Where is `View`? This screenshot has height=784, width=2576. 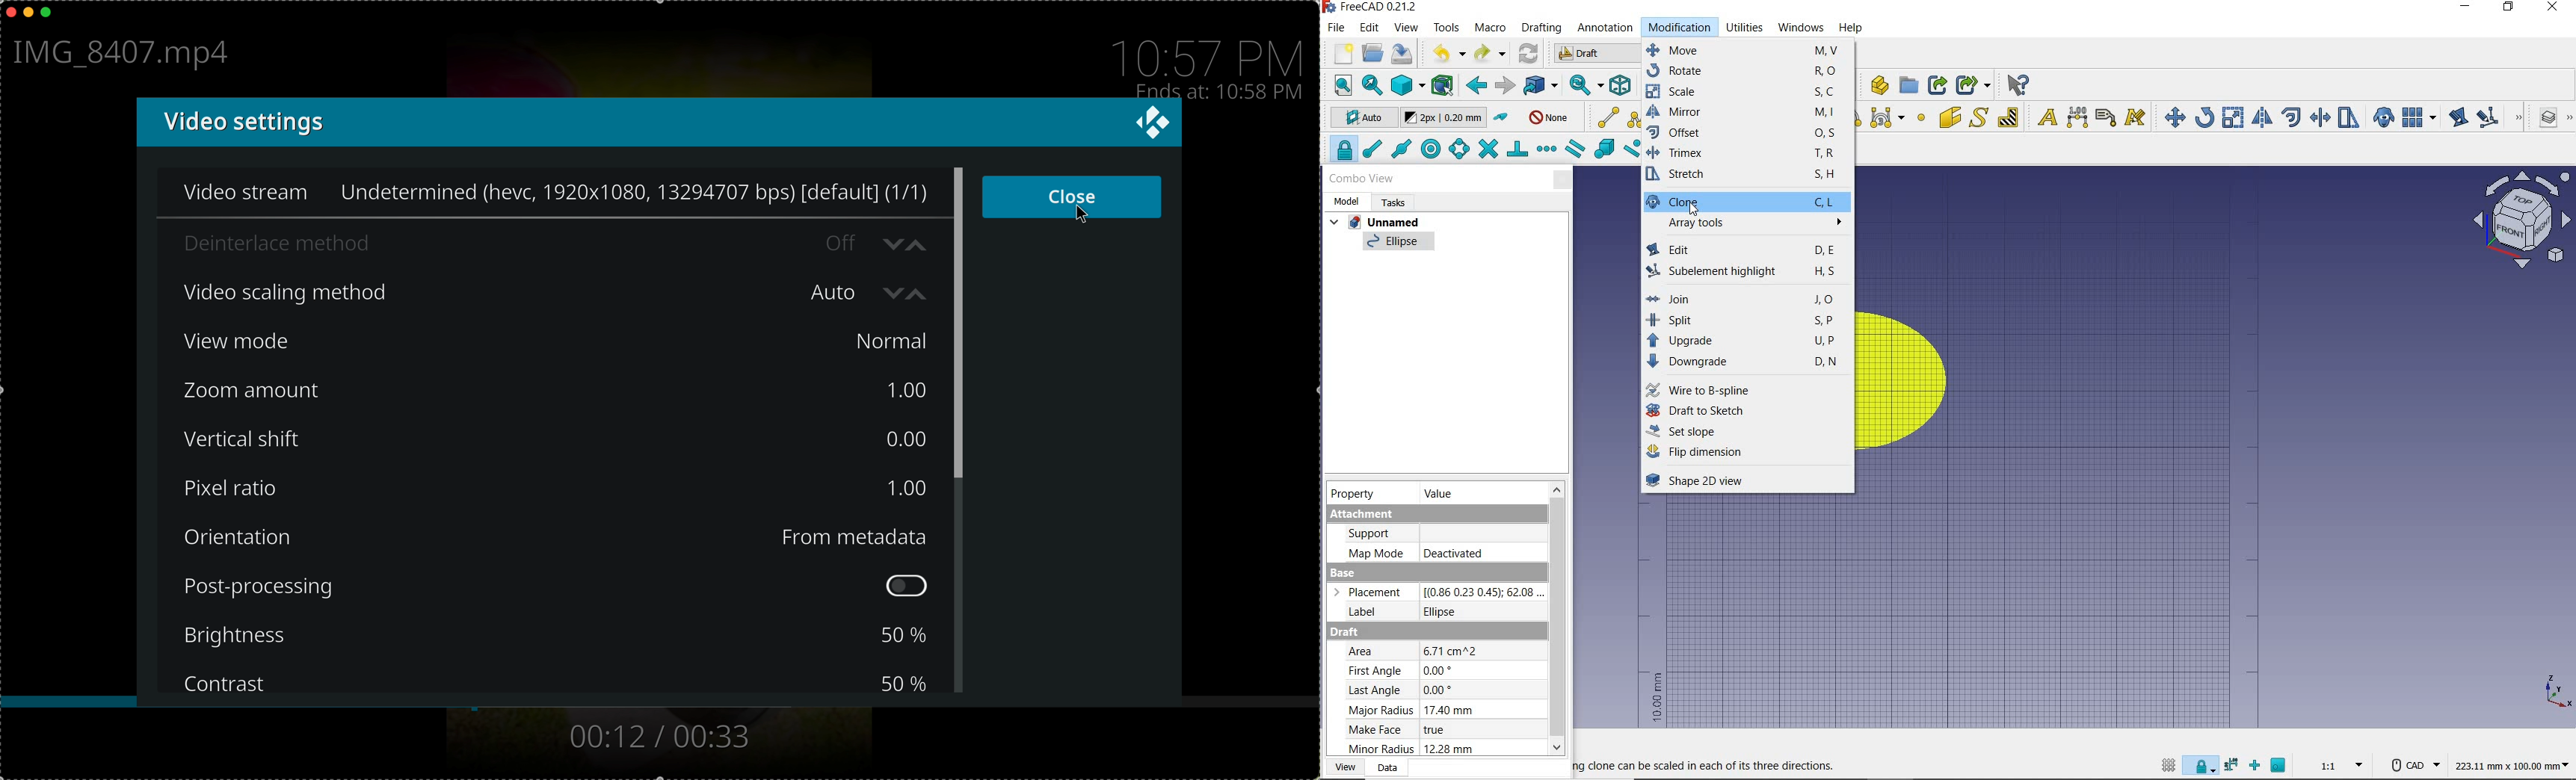
View is located at coordinates (1342, 769).